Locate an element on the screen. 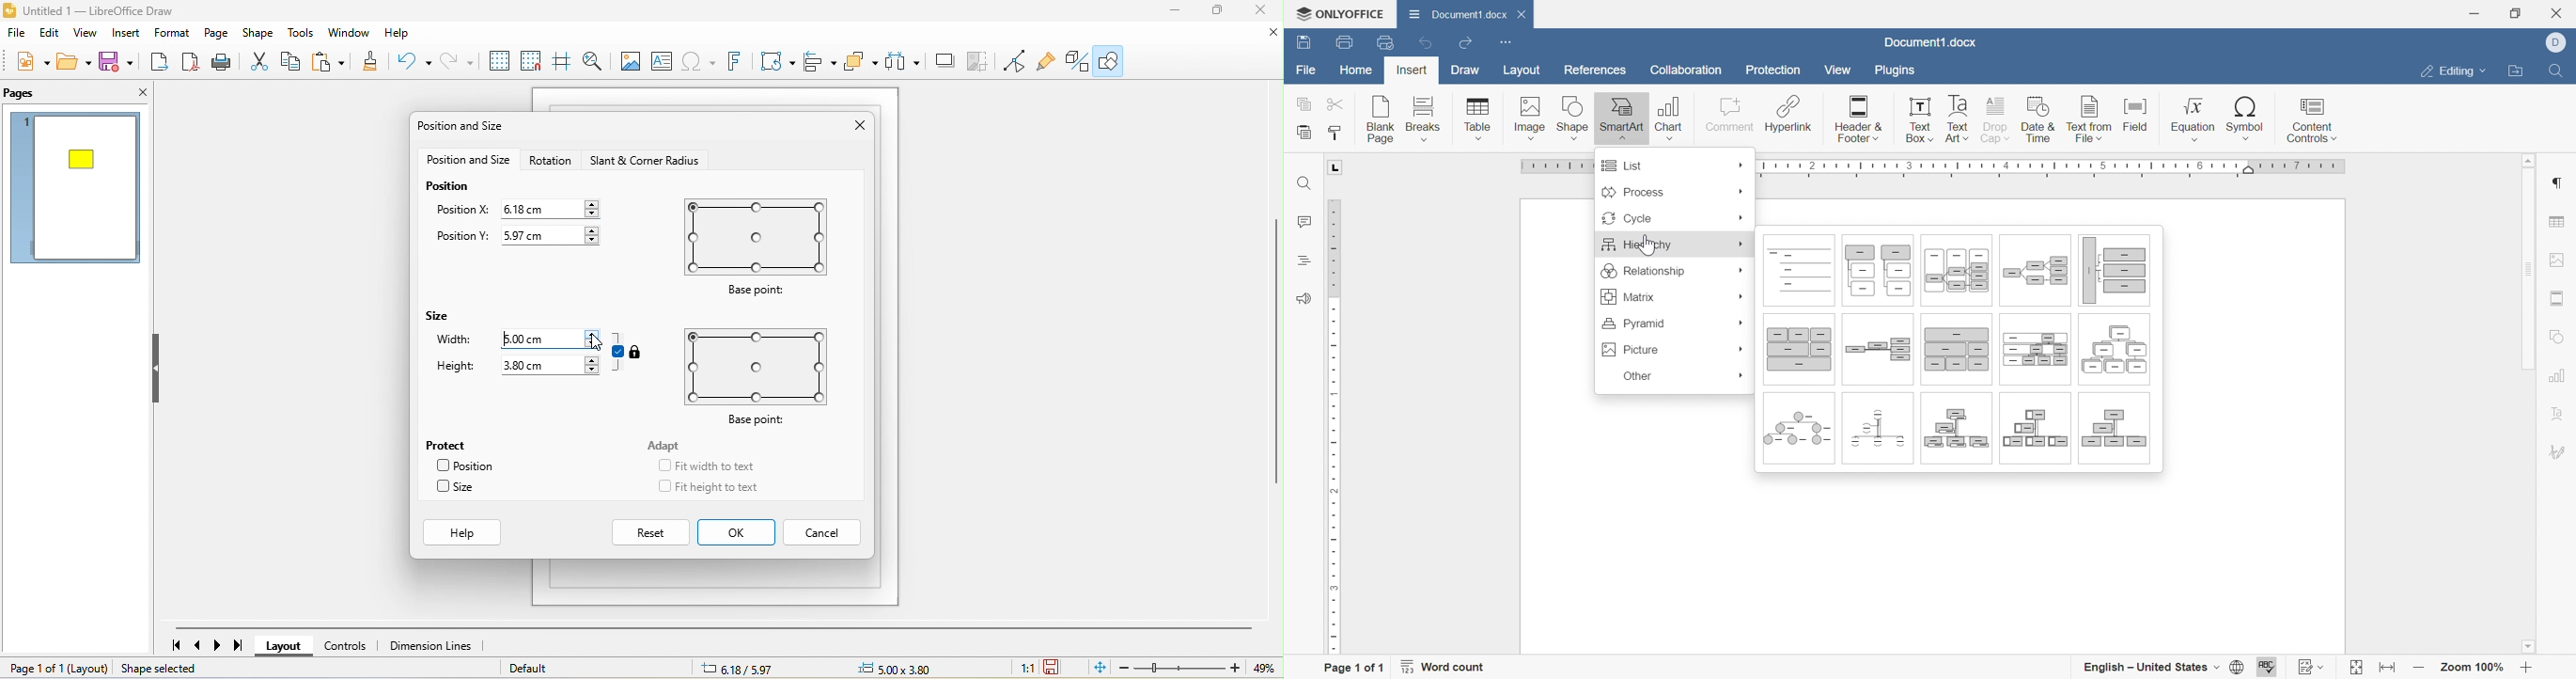  Half circle organization chart is located at coordinates (1879, 431).